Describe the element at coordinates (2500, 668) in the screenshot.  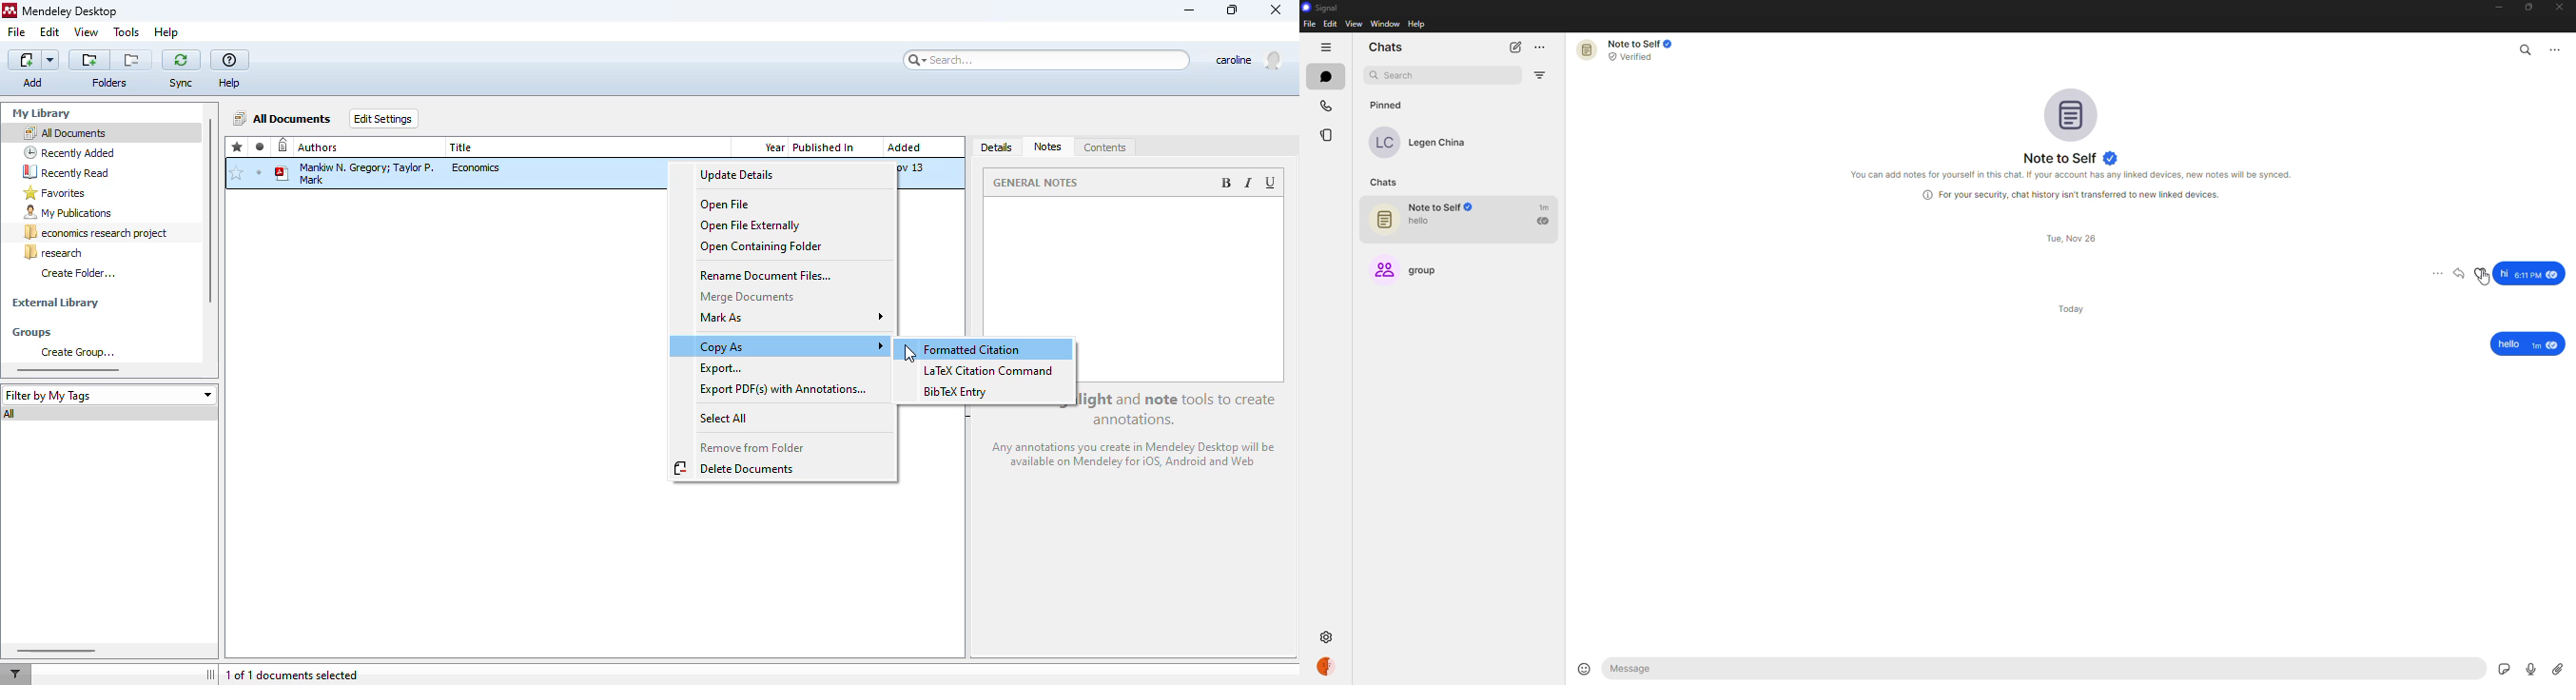
I see `stickers` at that location.